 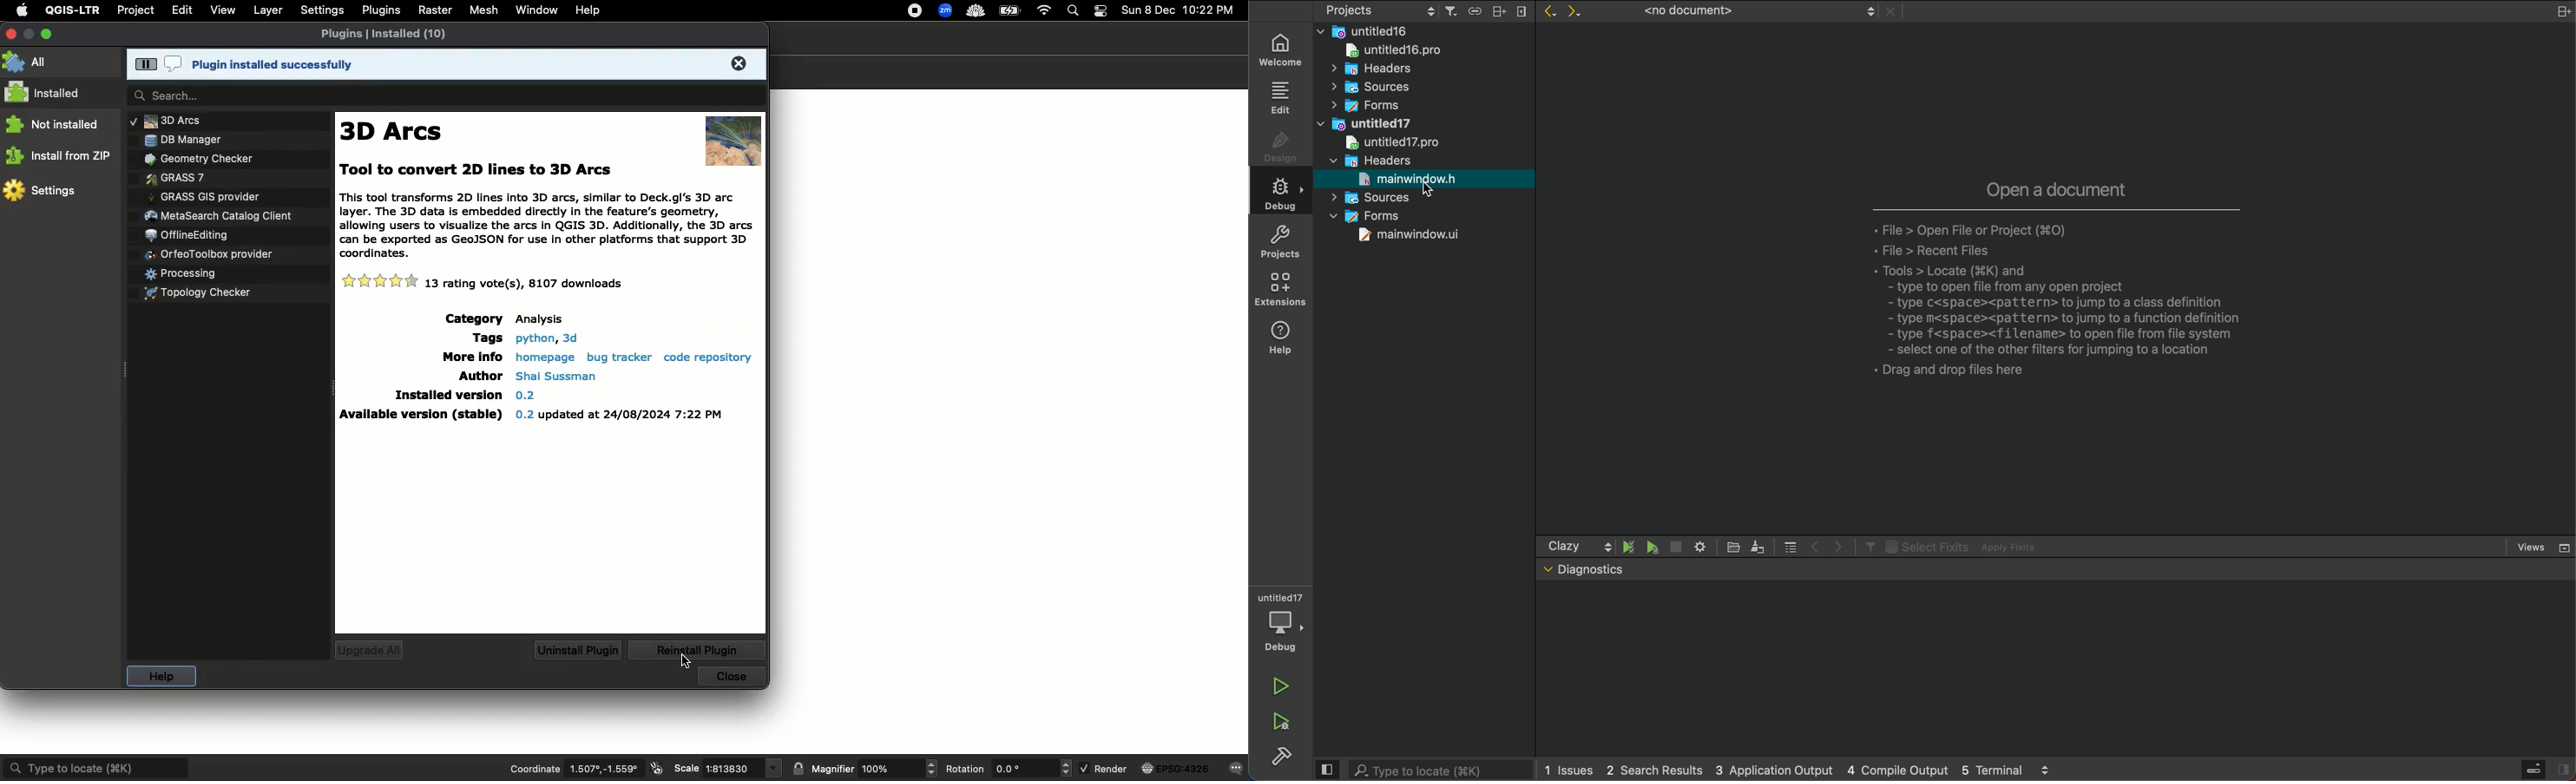 I want to click on scroll, so click(x=1608, y=546).